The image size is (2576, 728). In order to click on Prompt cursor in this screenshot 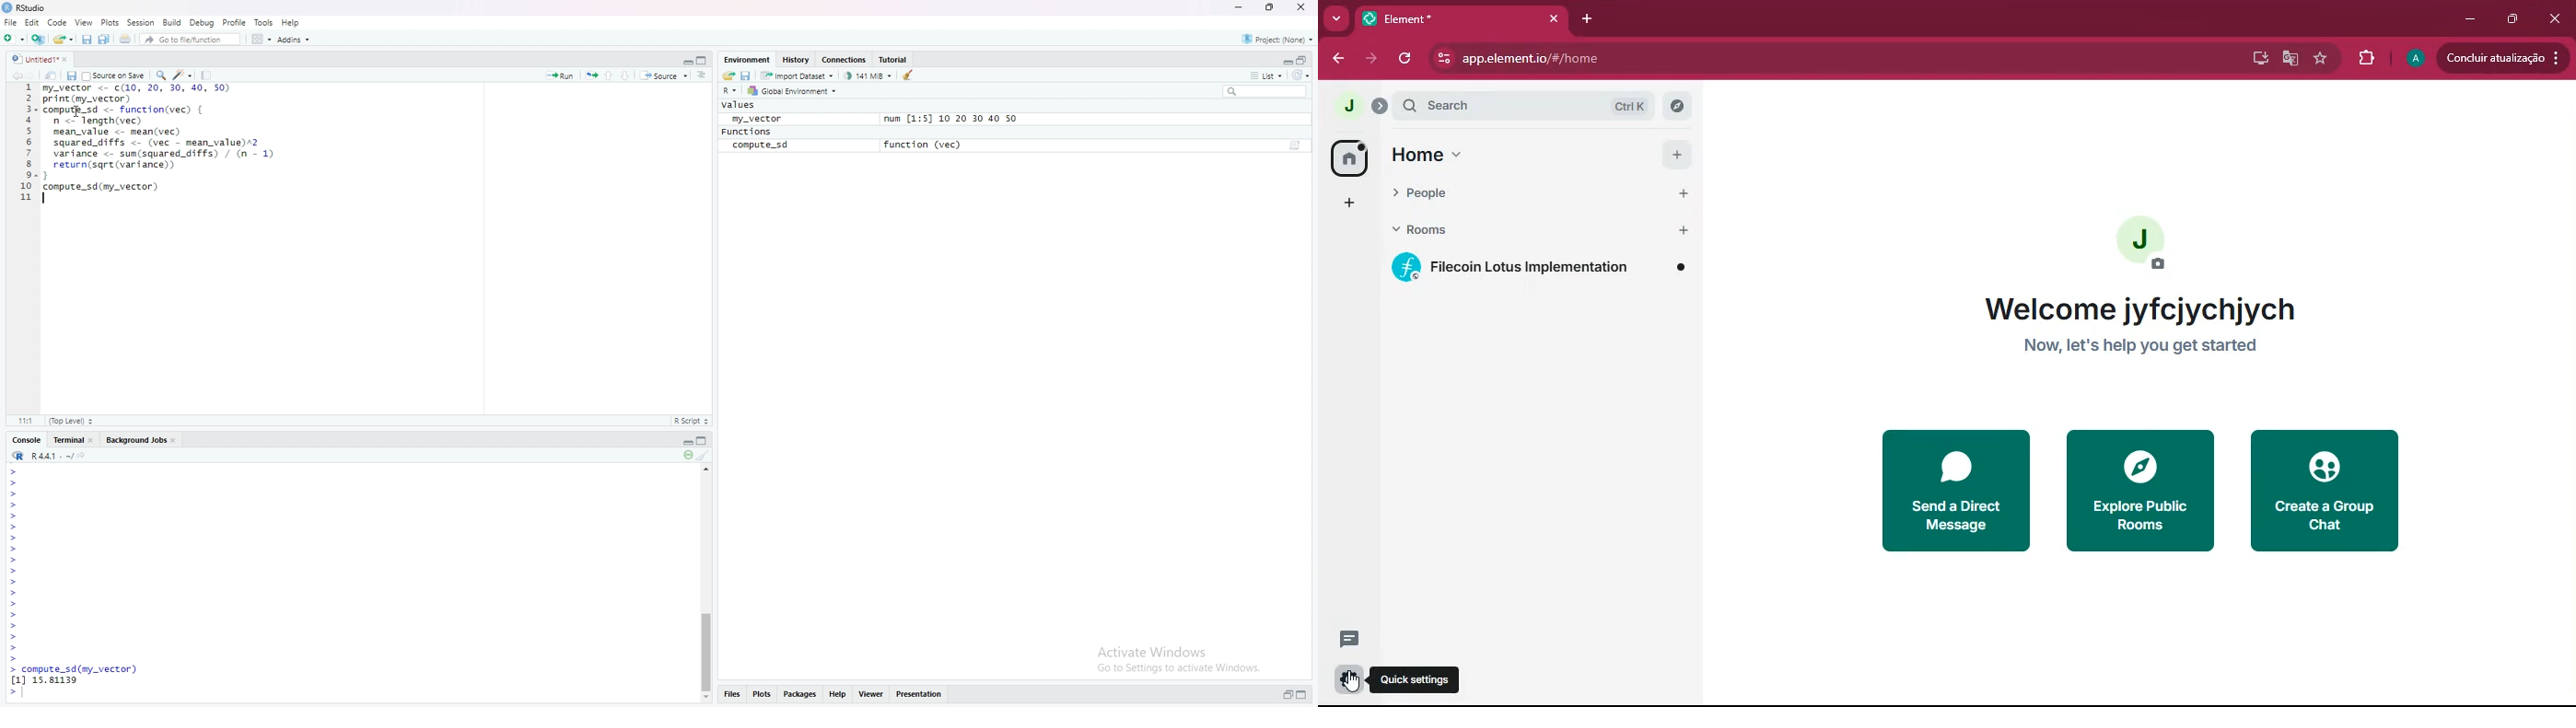, I will do `click(15, 616)`.